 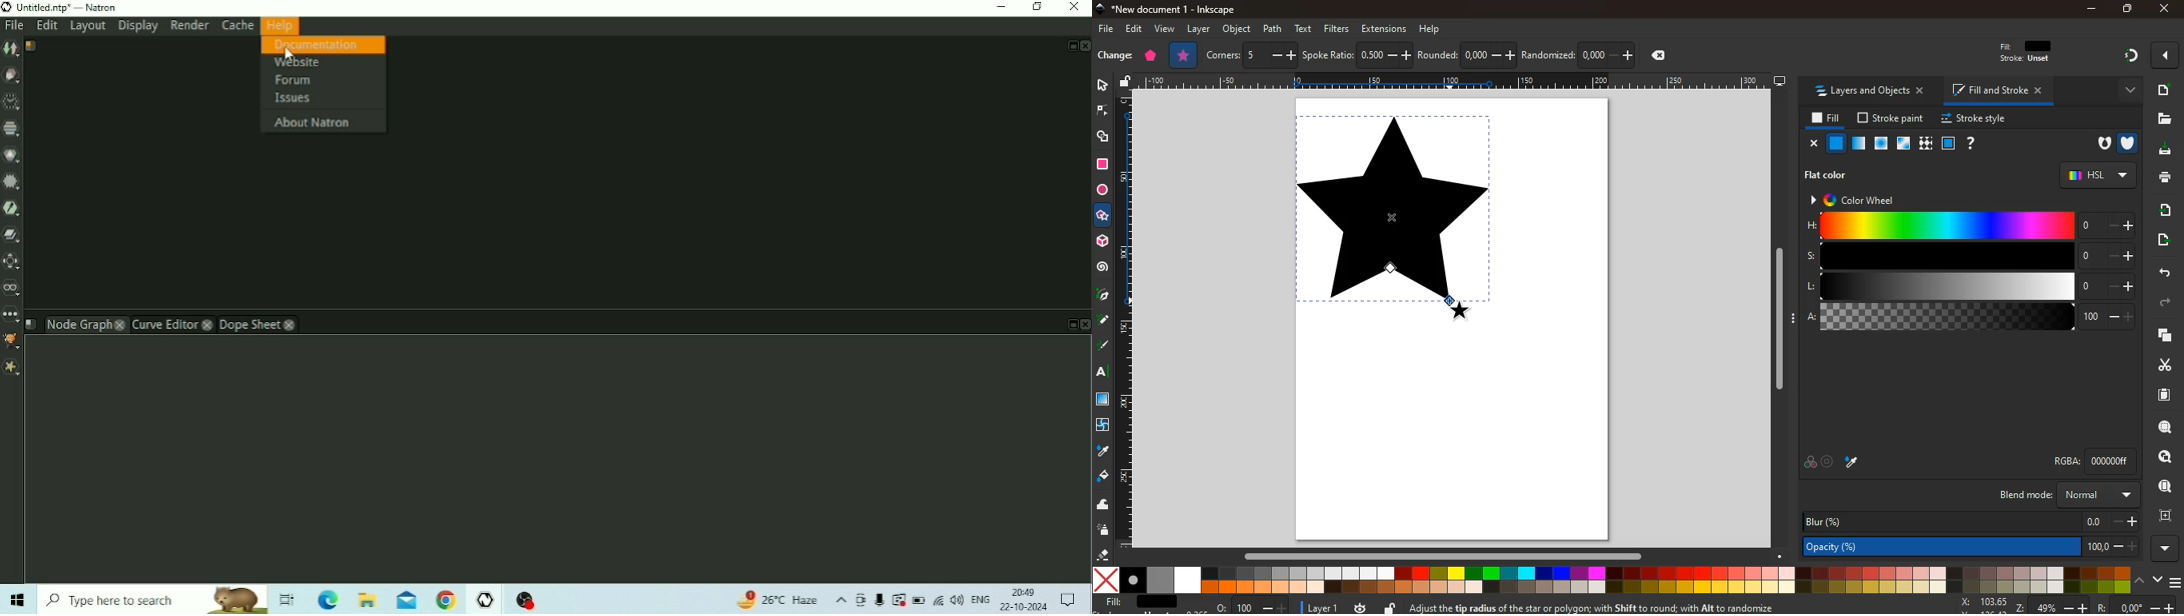 I want to click on Draw scale, so click(x=1132, y=323).